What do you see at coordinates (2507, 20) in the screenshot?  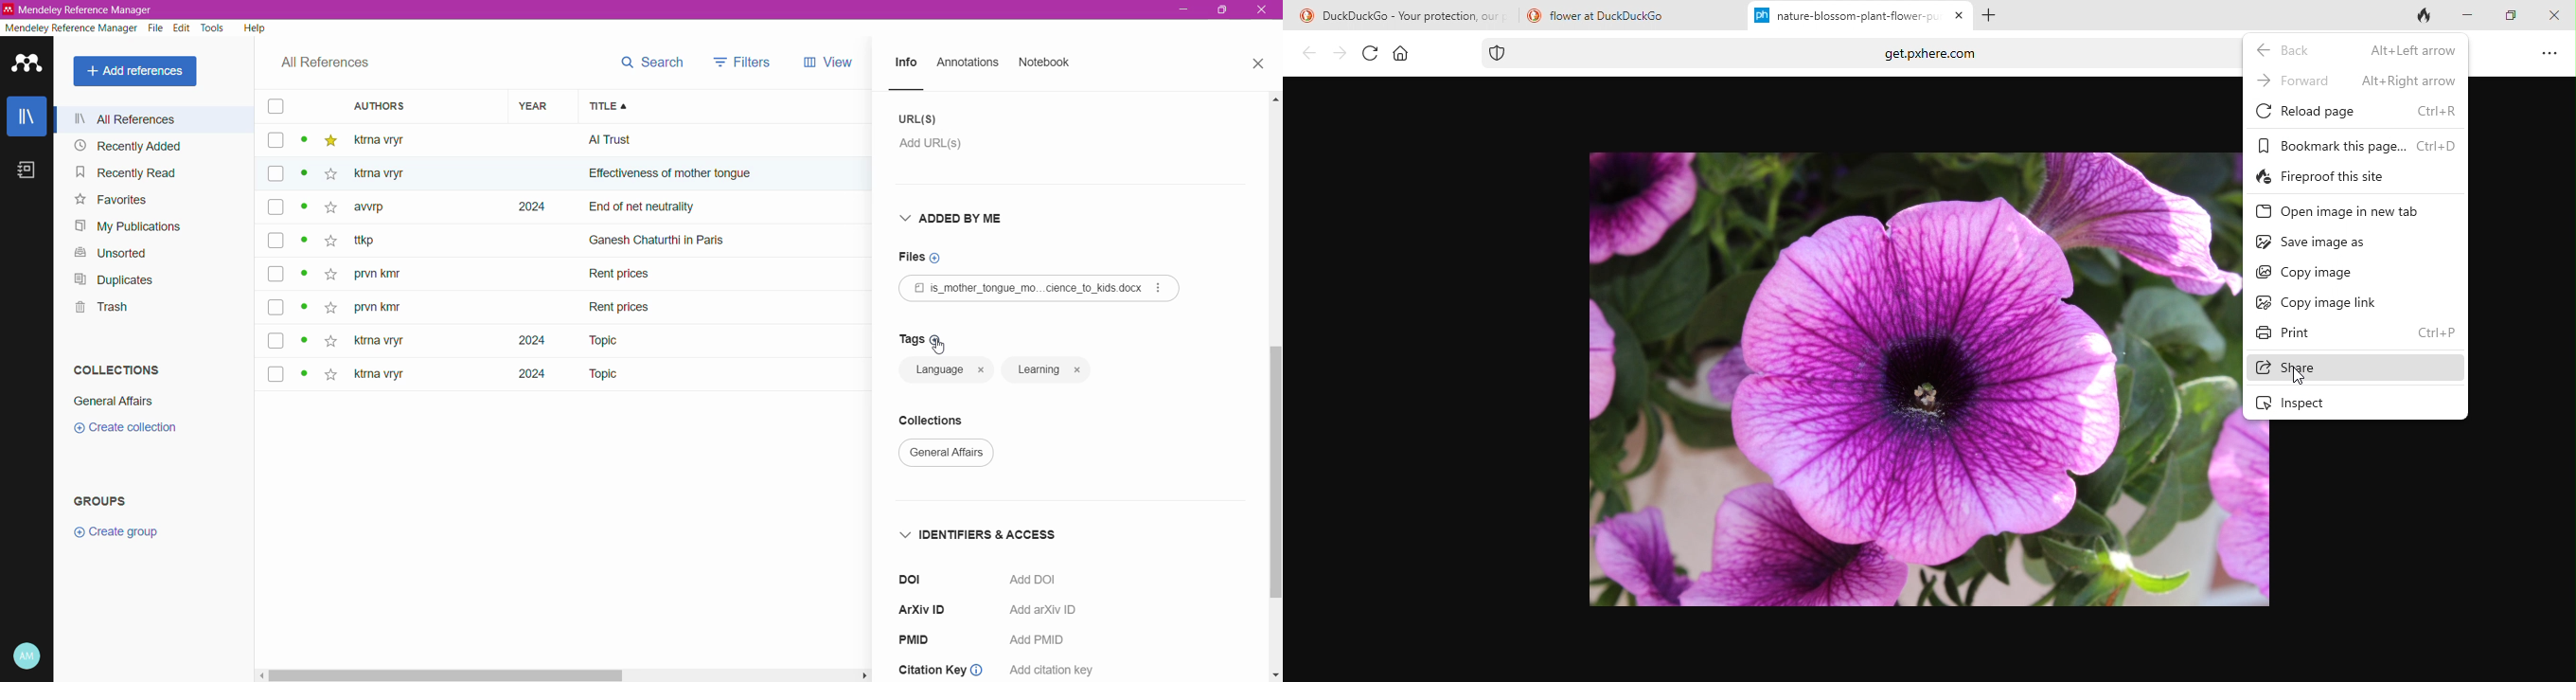 I see `maximize` at bounding box center [2507, 20].